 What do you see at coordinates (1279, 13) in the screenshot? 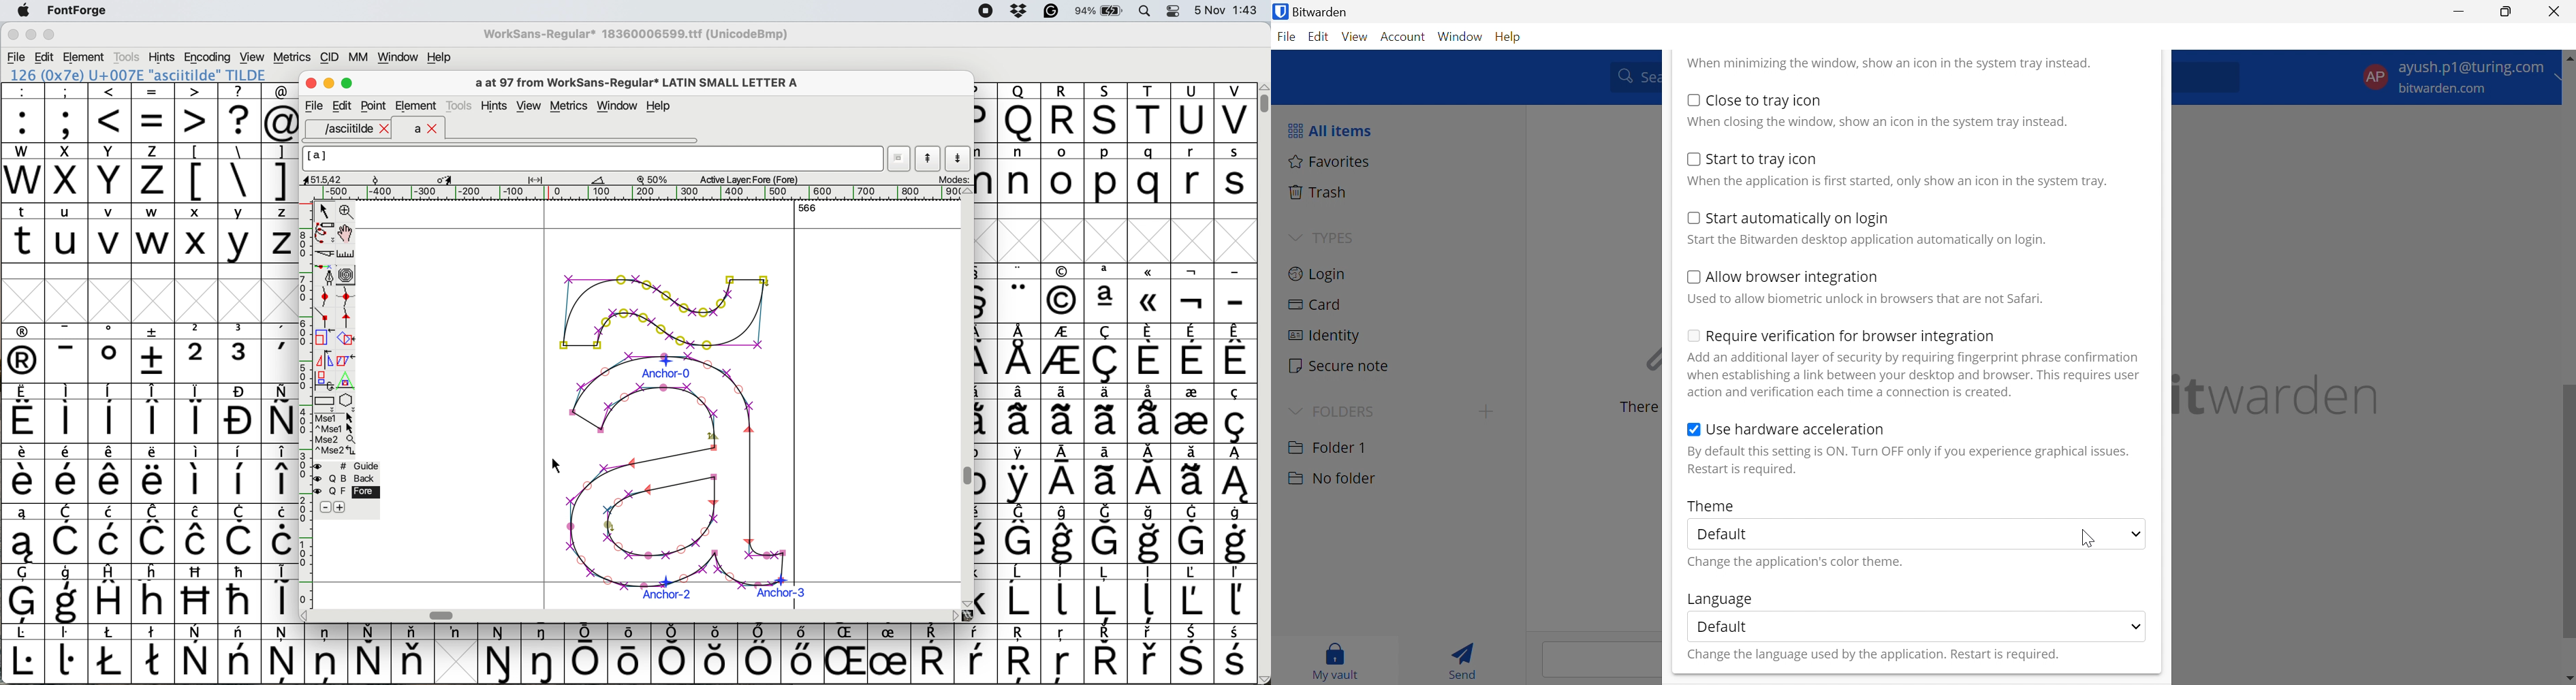
I see `bitwarden logo` at bounding box center [1279, 13].